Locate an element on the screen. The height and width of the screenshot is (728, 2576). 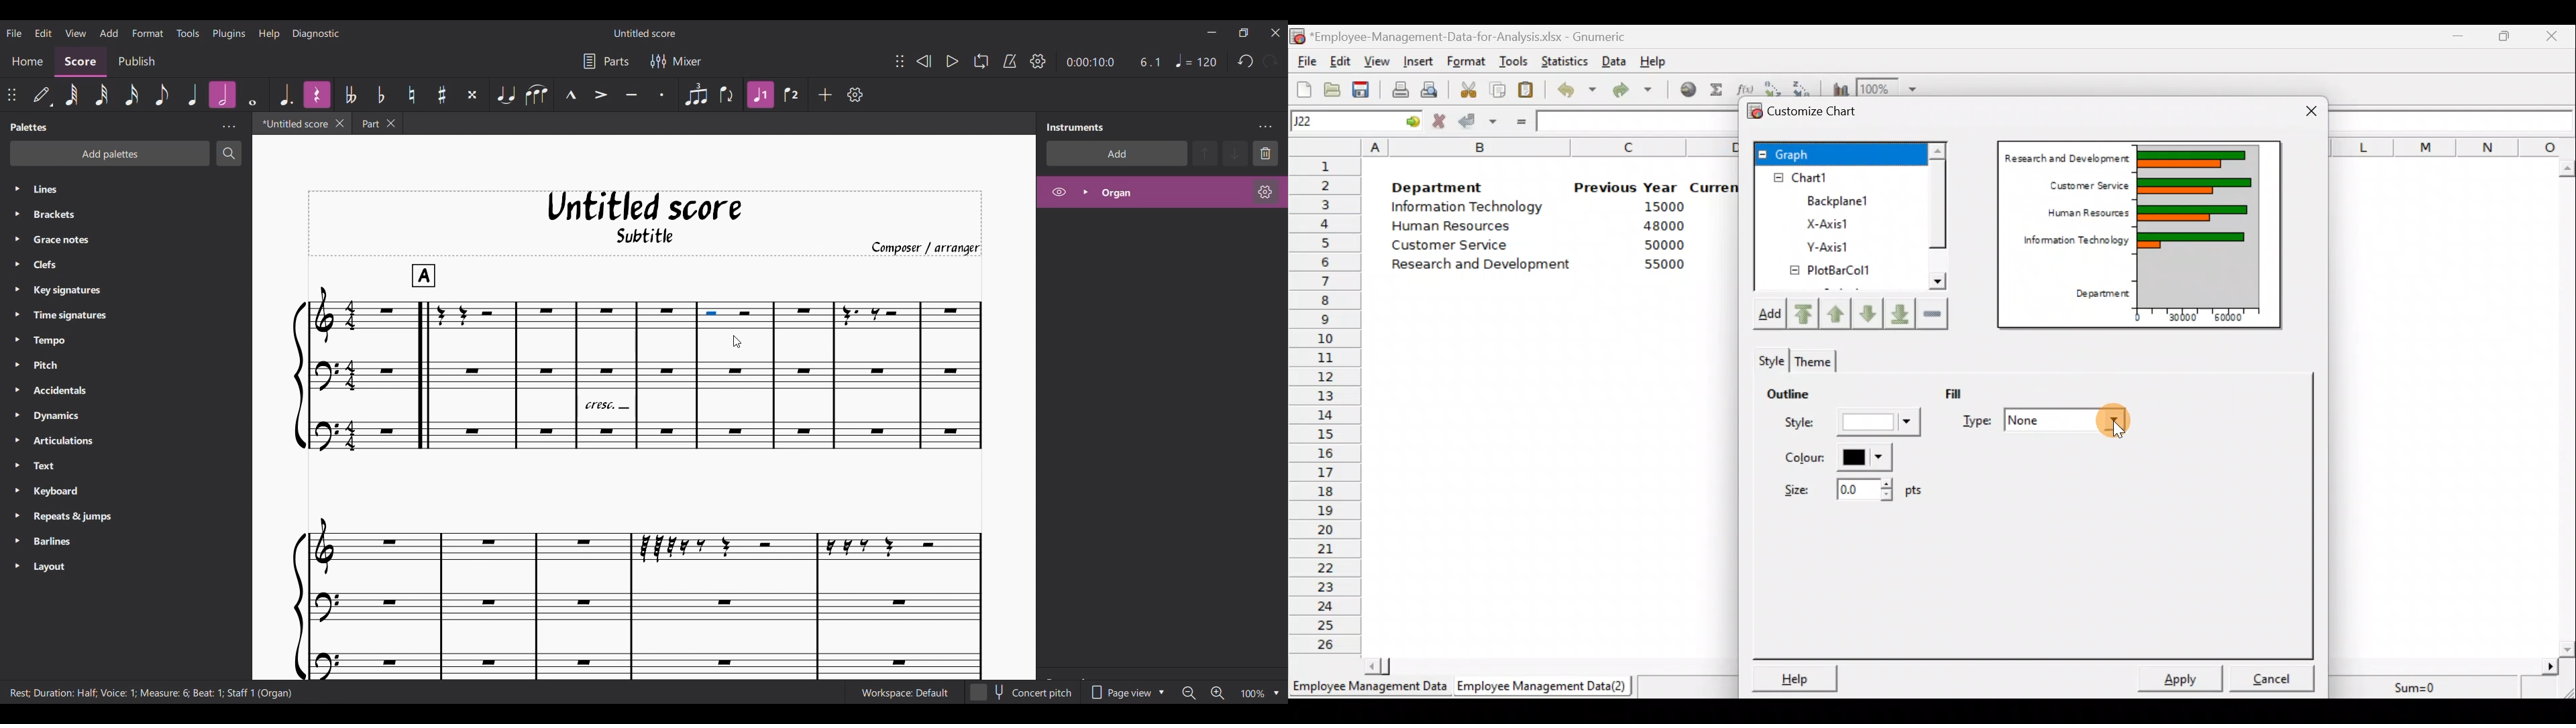
Print current file is located at coordinates (1398, 87).